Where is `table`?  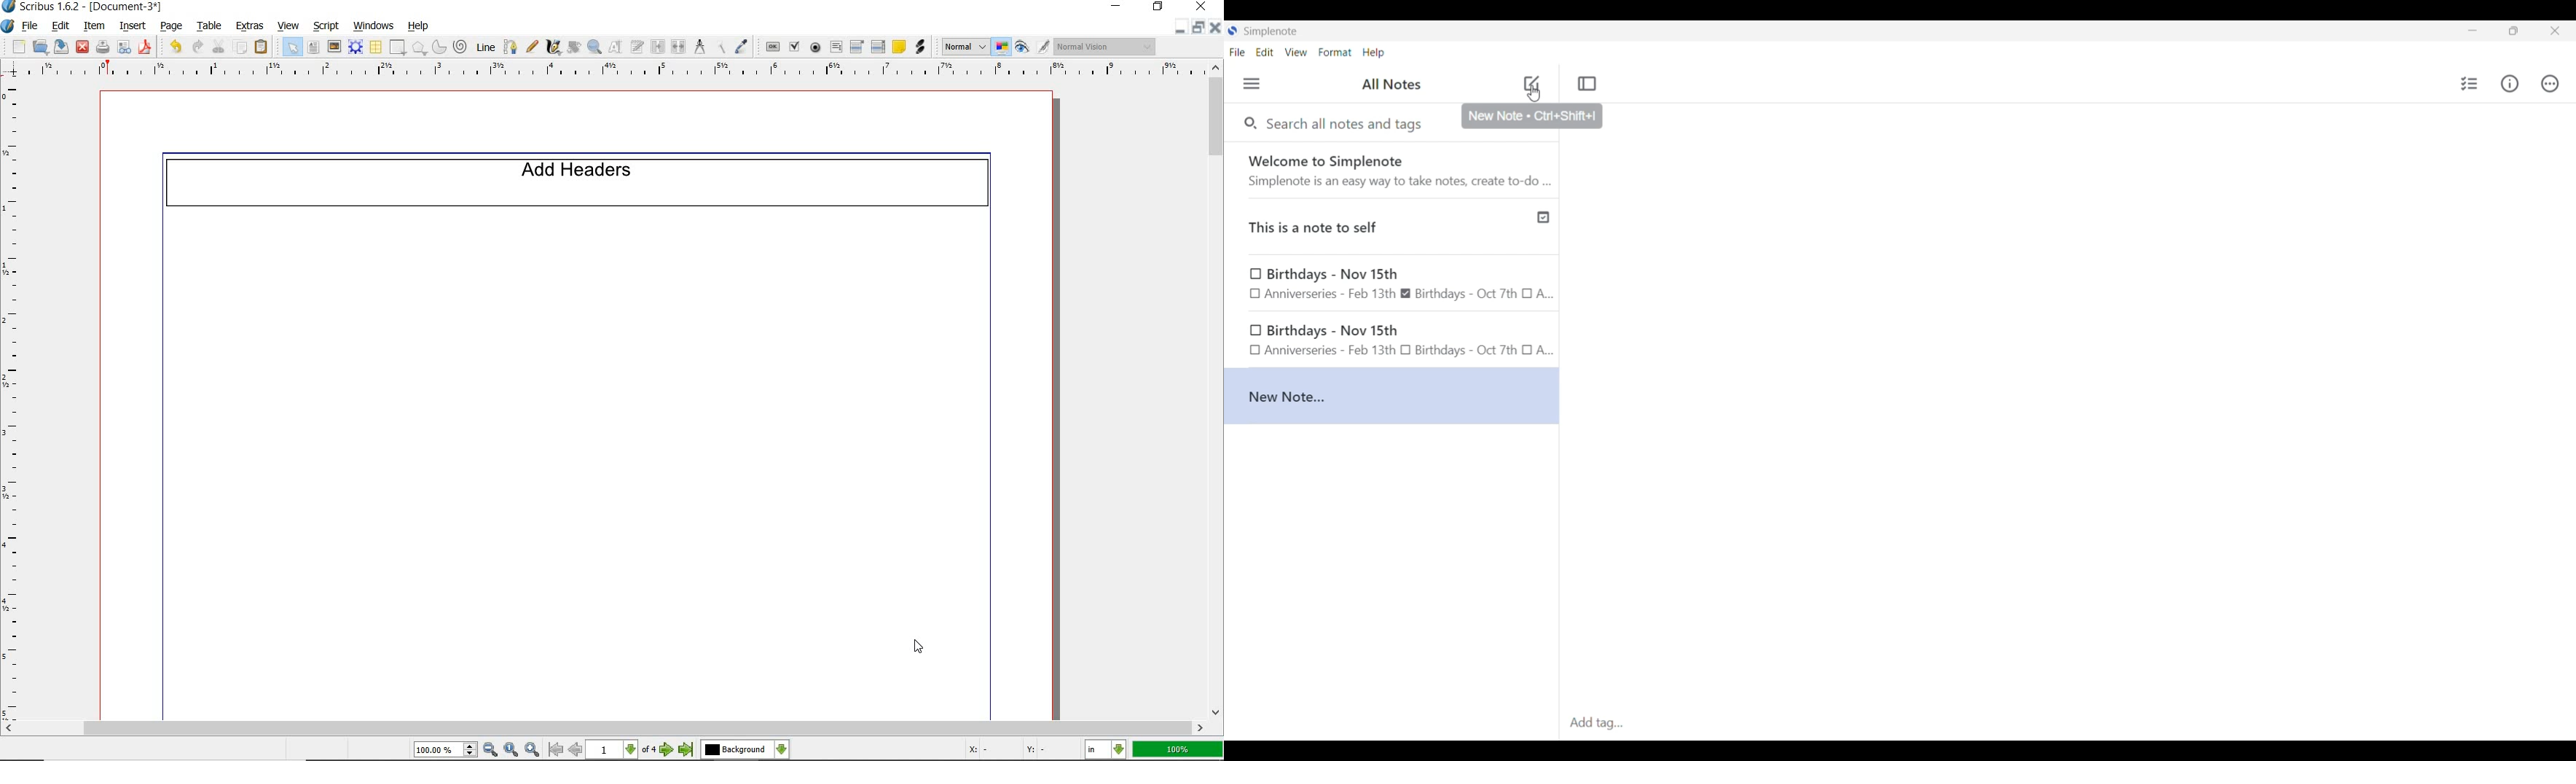 table is located at coordinates (376, 48).